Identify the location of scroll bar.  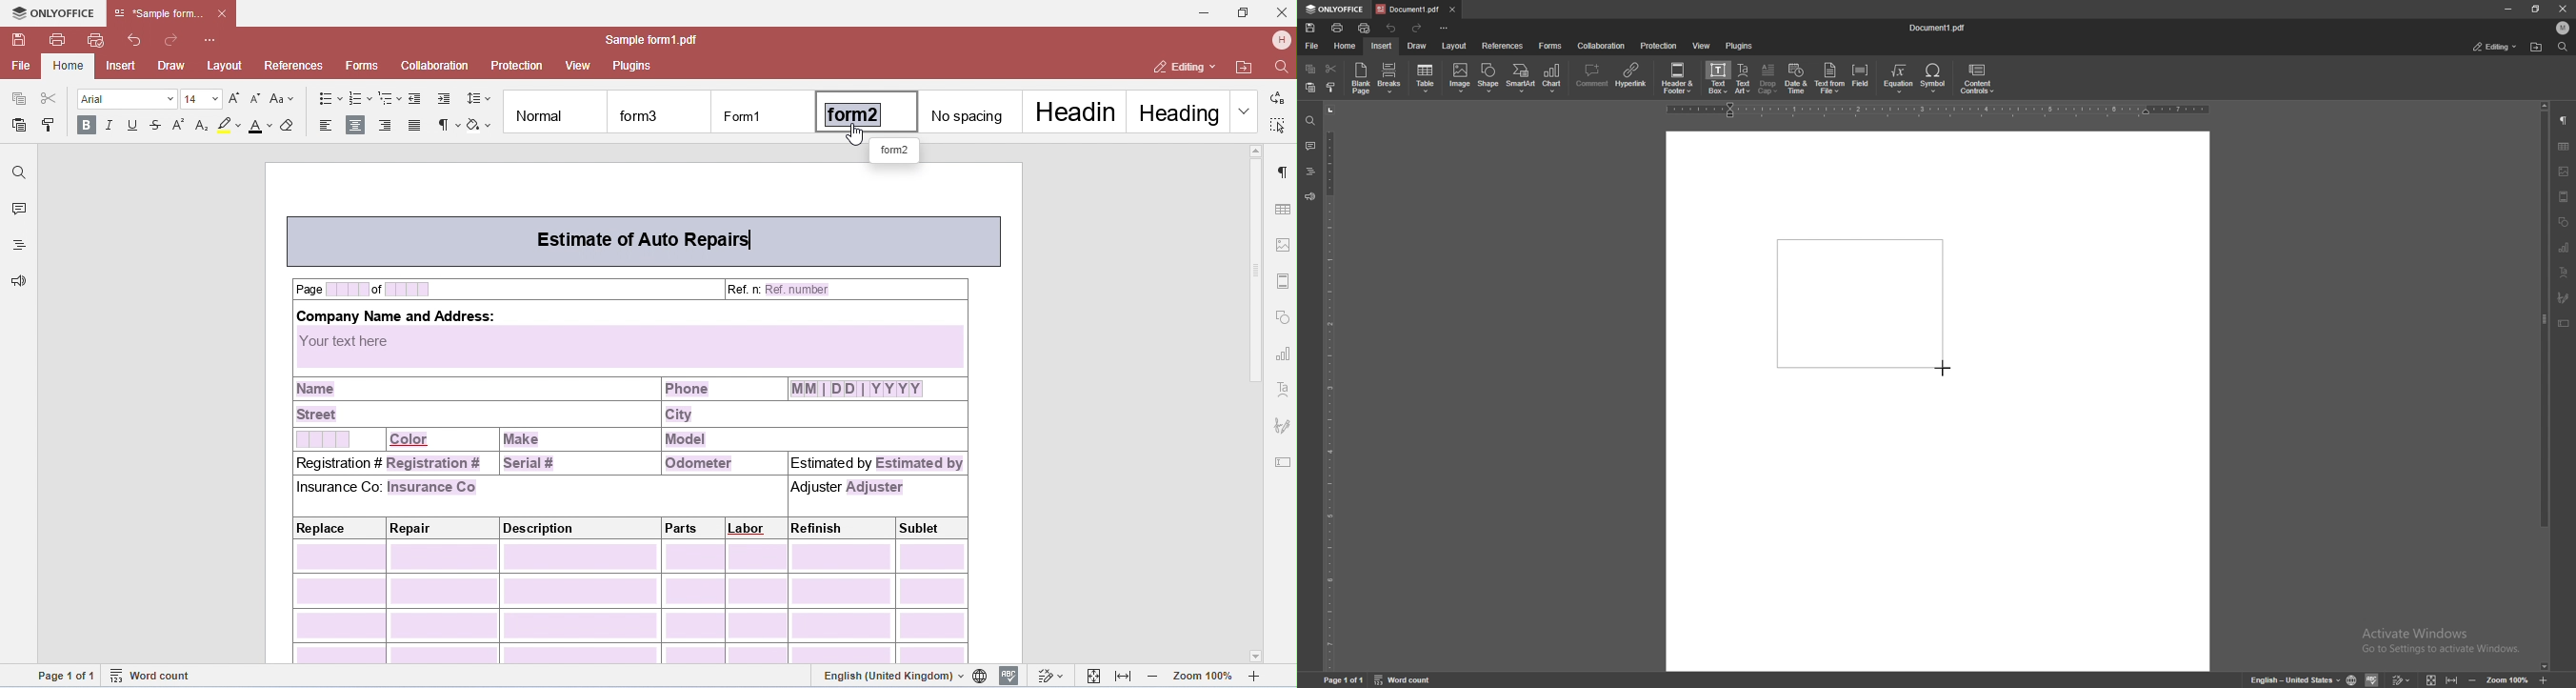
(2543, 387).